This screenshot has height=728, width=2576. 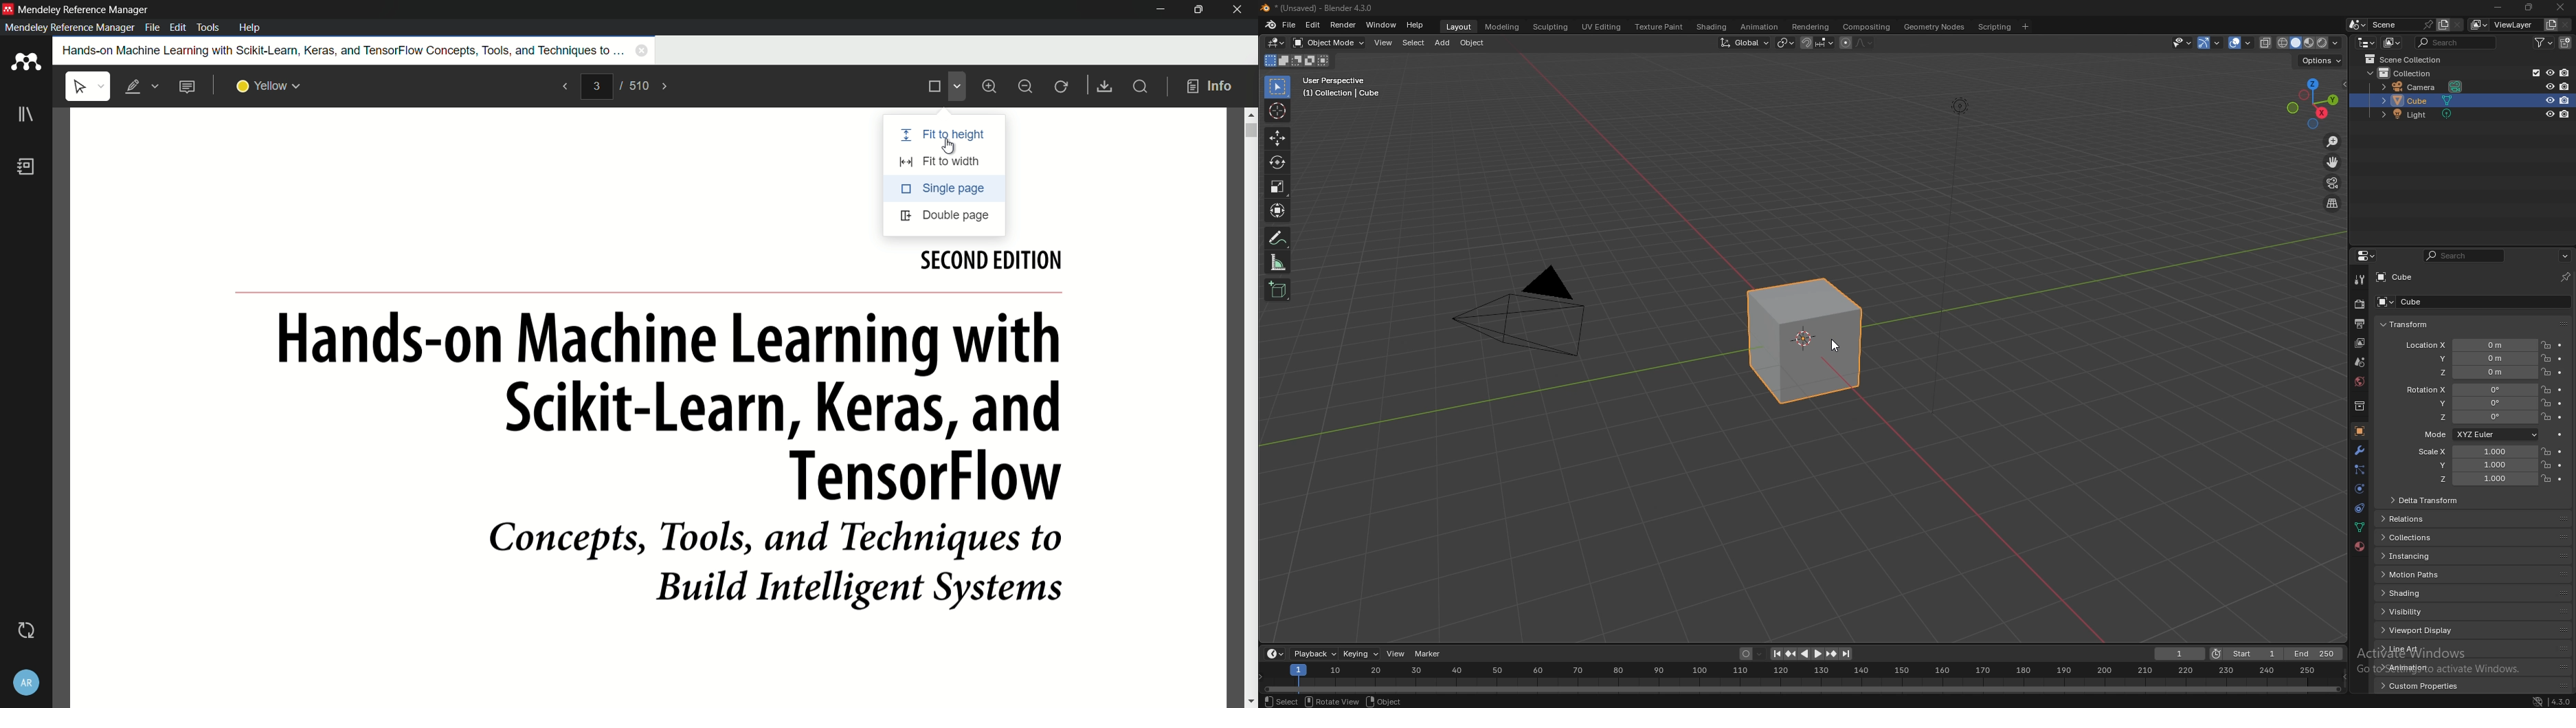 What do you see at coordinates (2478, 479) in the screenshot?
I see `scale z` at bounding box center [2478, 479].